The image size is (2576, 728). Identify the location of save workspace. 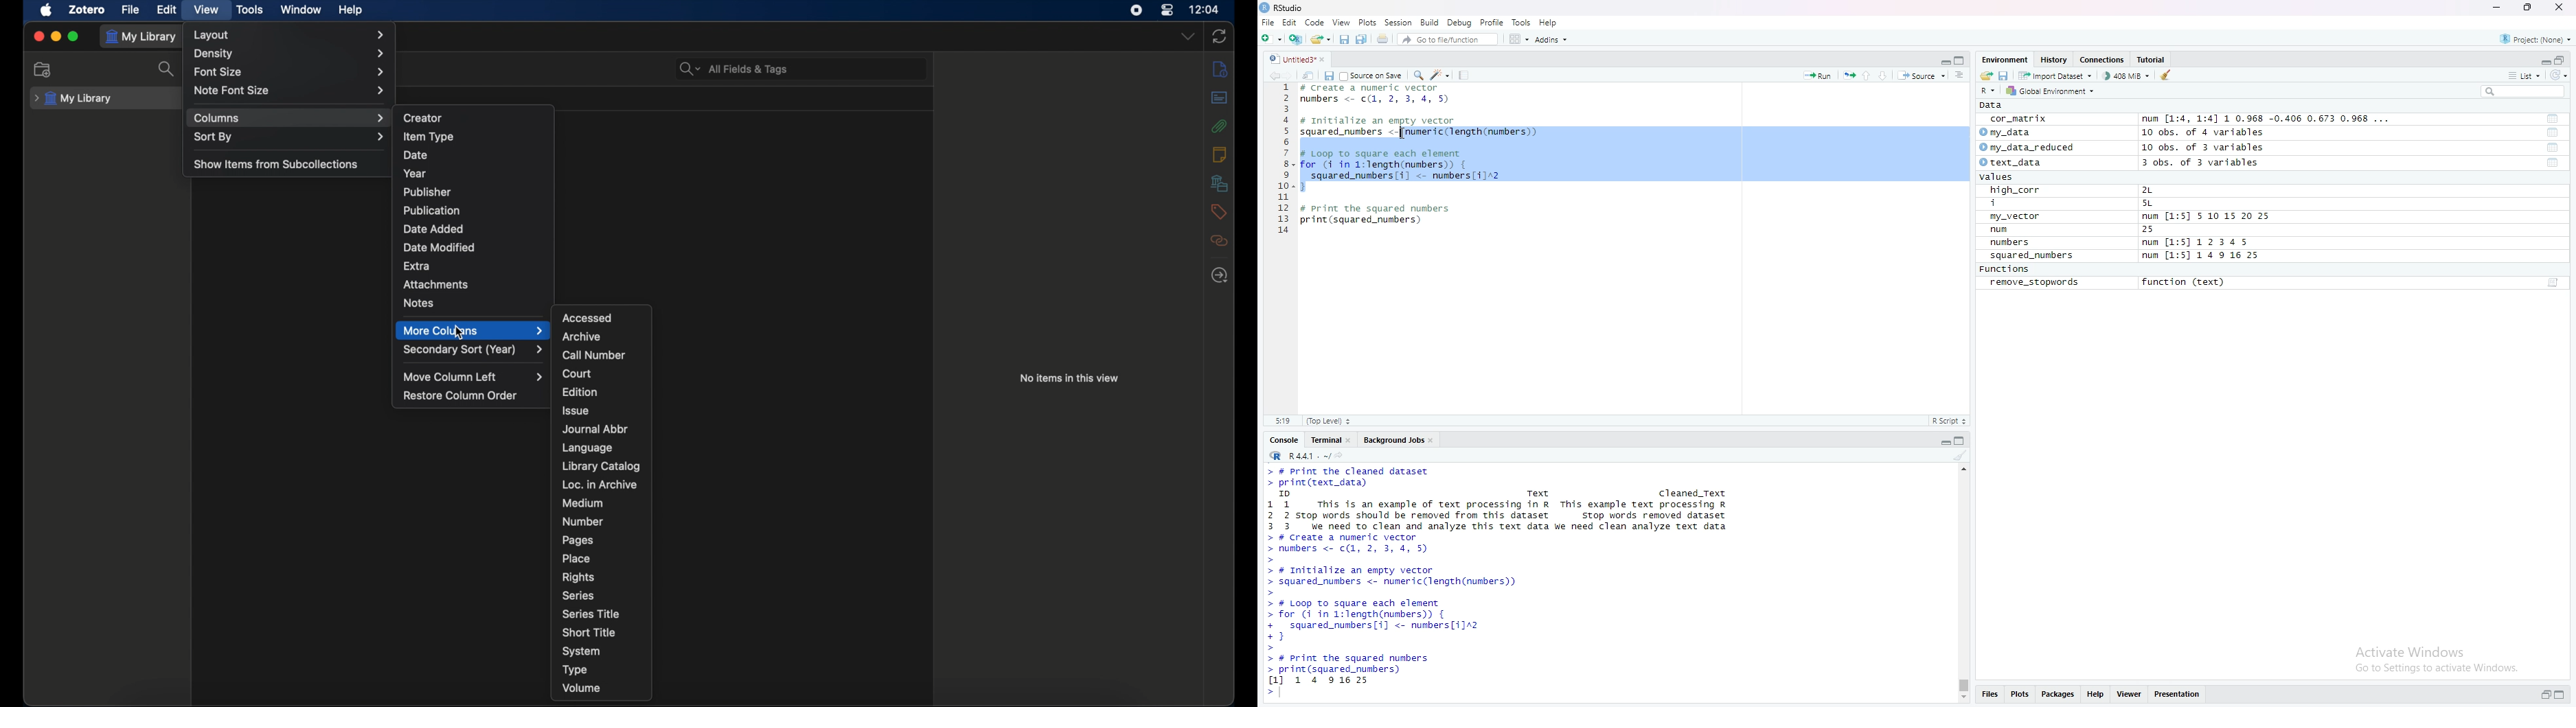
(2004, 75).